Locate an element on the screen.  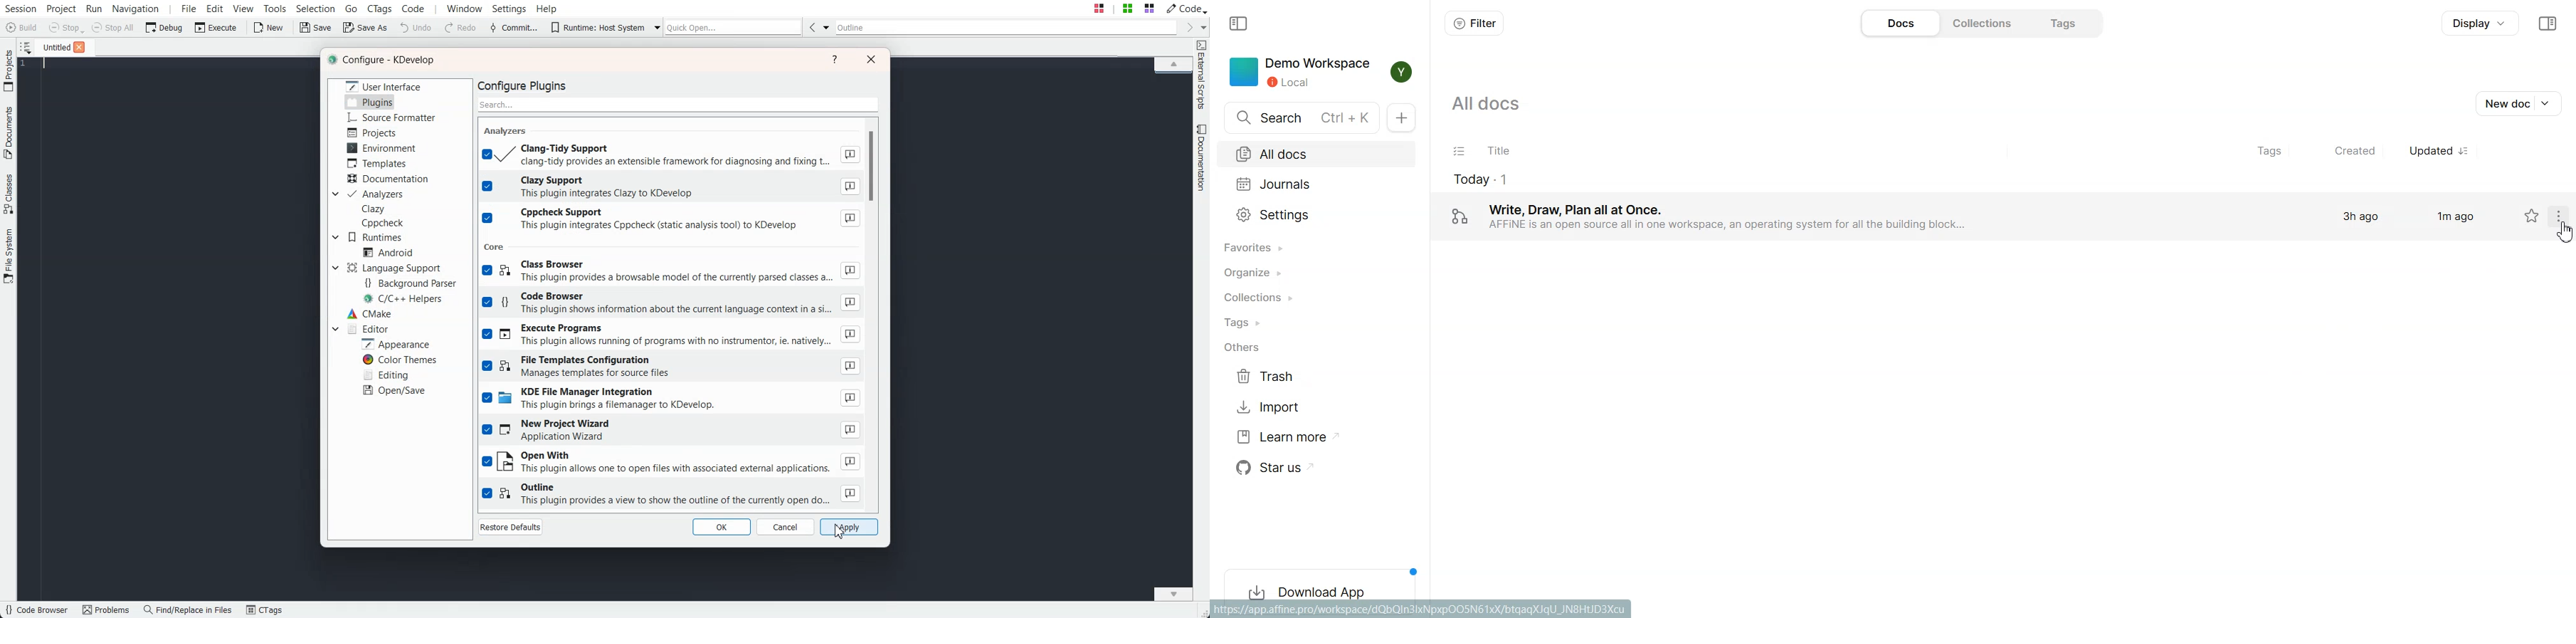
Close is located at coordinates (79, 47).